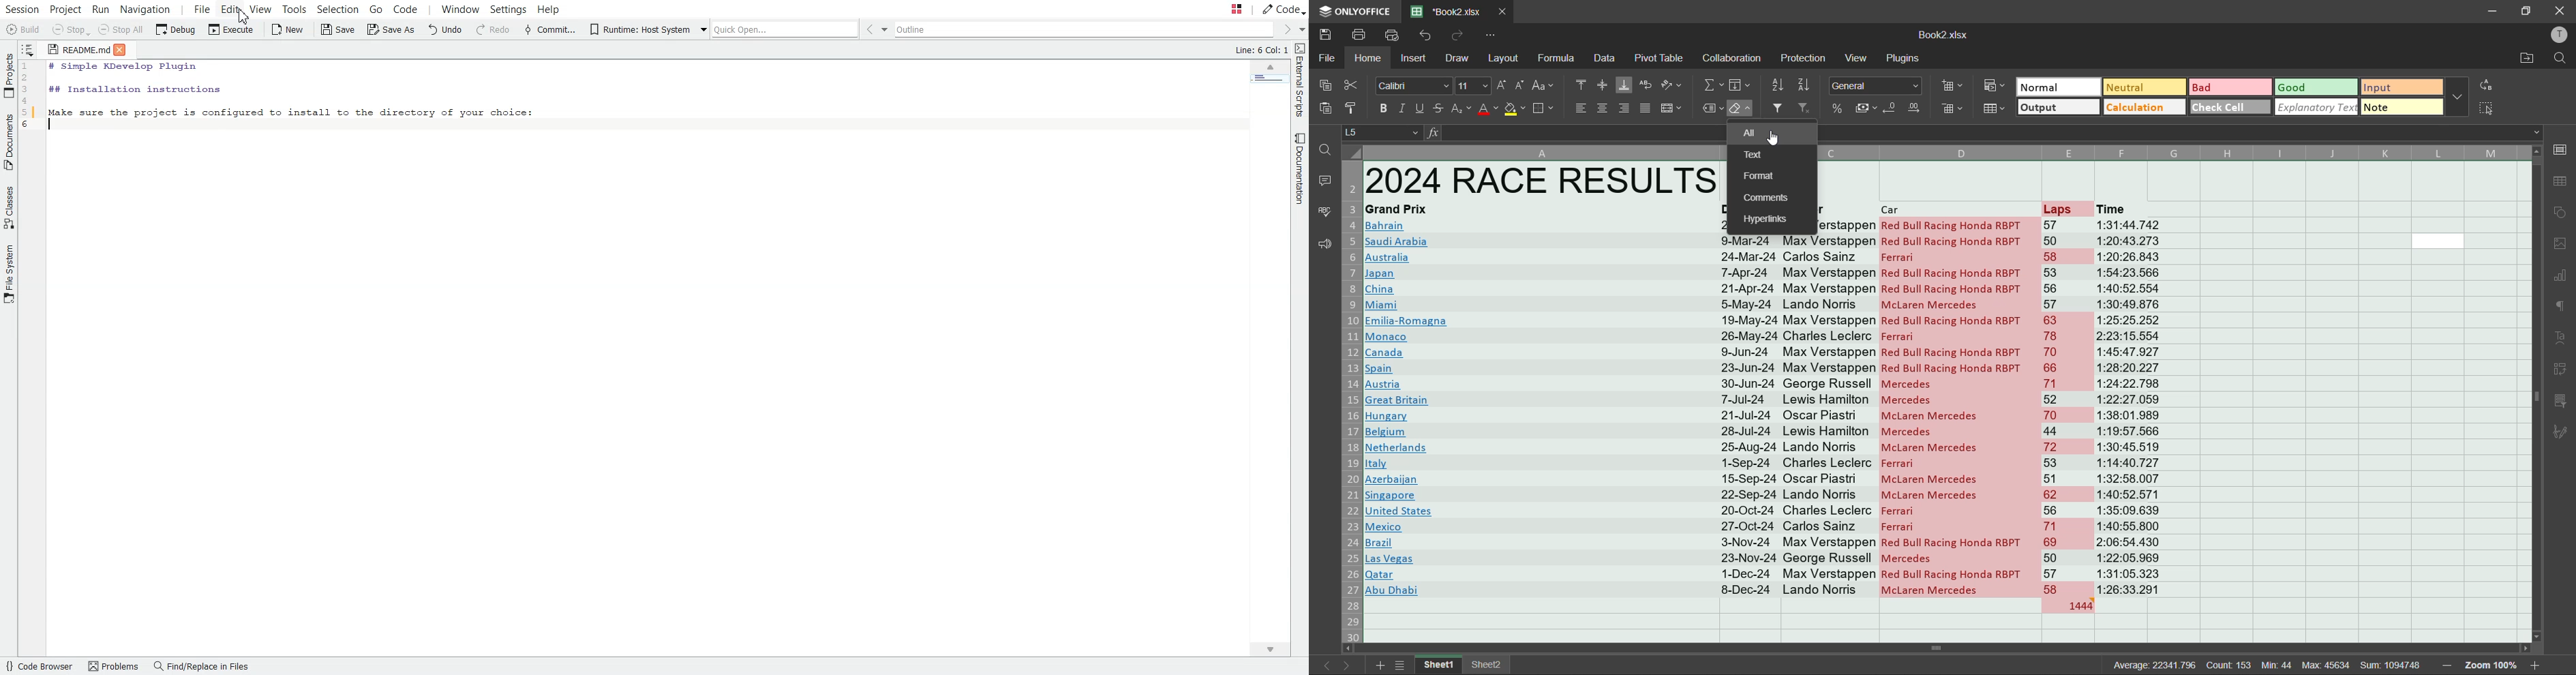  What do you see at coordinates (1879, 87) in the screenshot?
I see `number font` at bounding box center [1879, 87].